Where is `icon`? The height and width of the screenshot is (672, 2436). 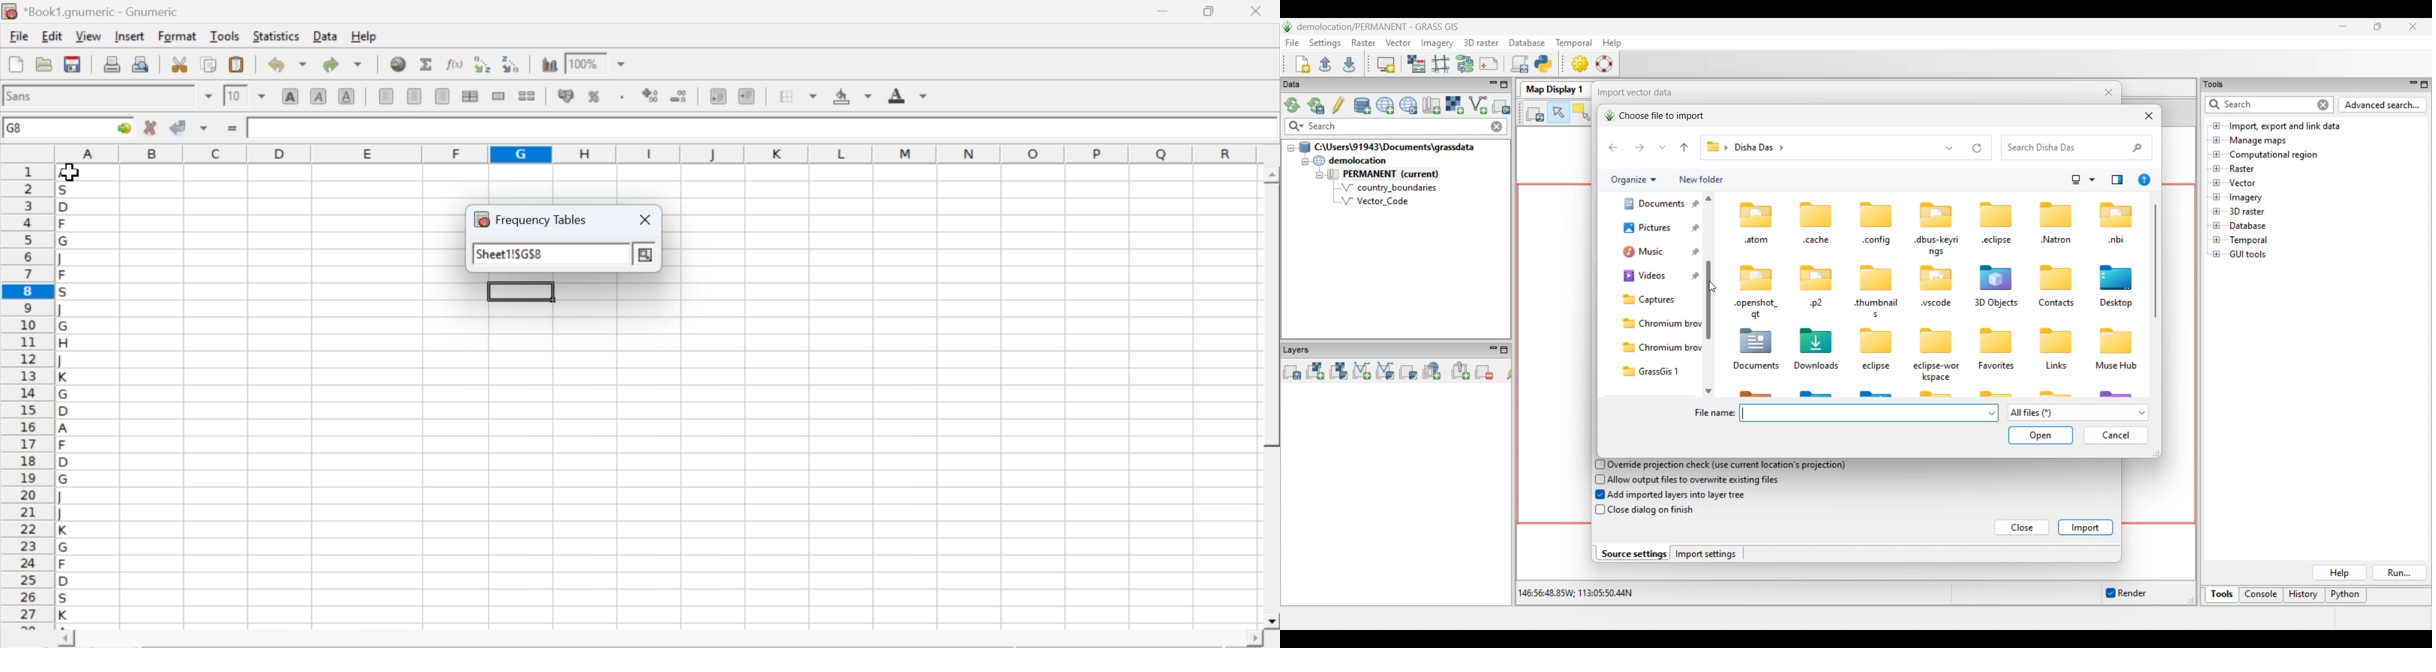
icon is located at coordinates (1872, 341).